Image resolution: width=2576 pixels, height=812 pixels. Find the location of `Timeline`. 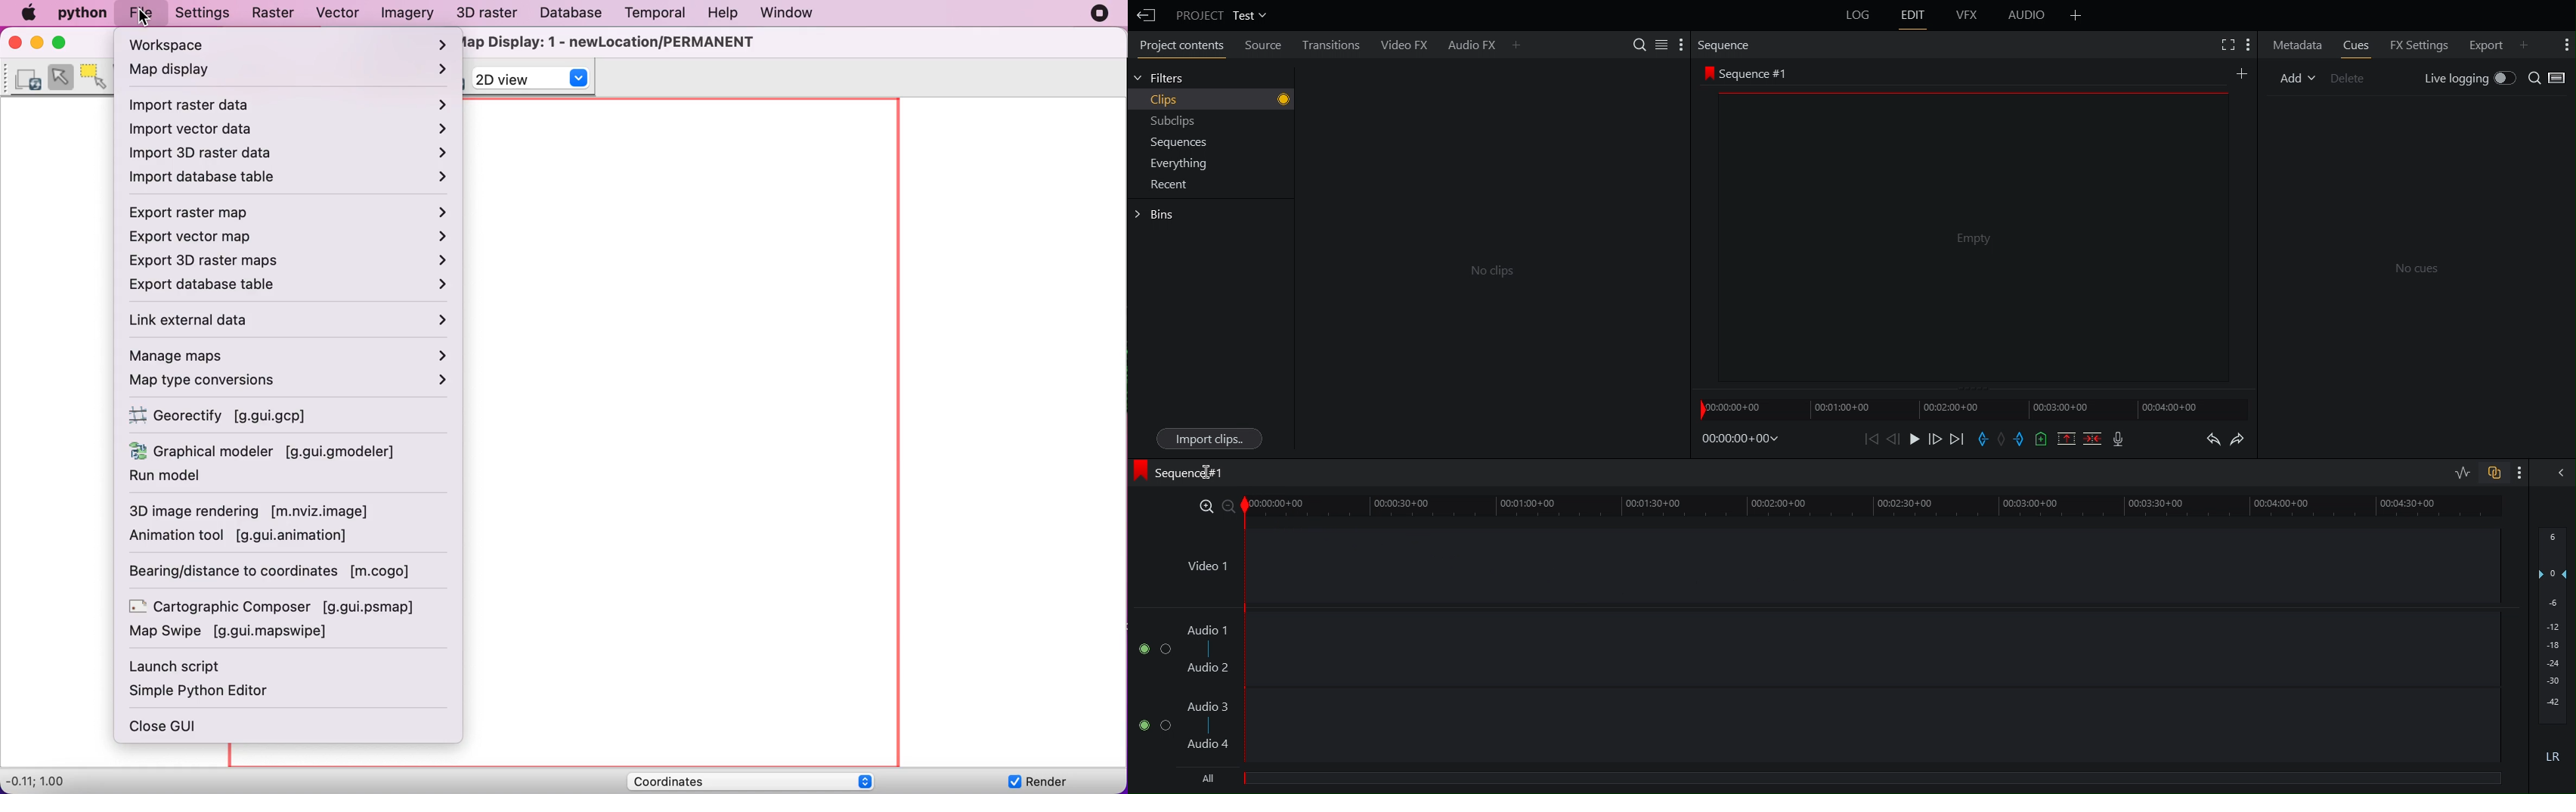

Timeline is located at coordinates (1878, 504).